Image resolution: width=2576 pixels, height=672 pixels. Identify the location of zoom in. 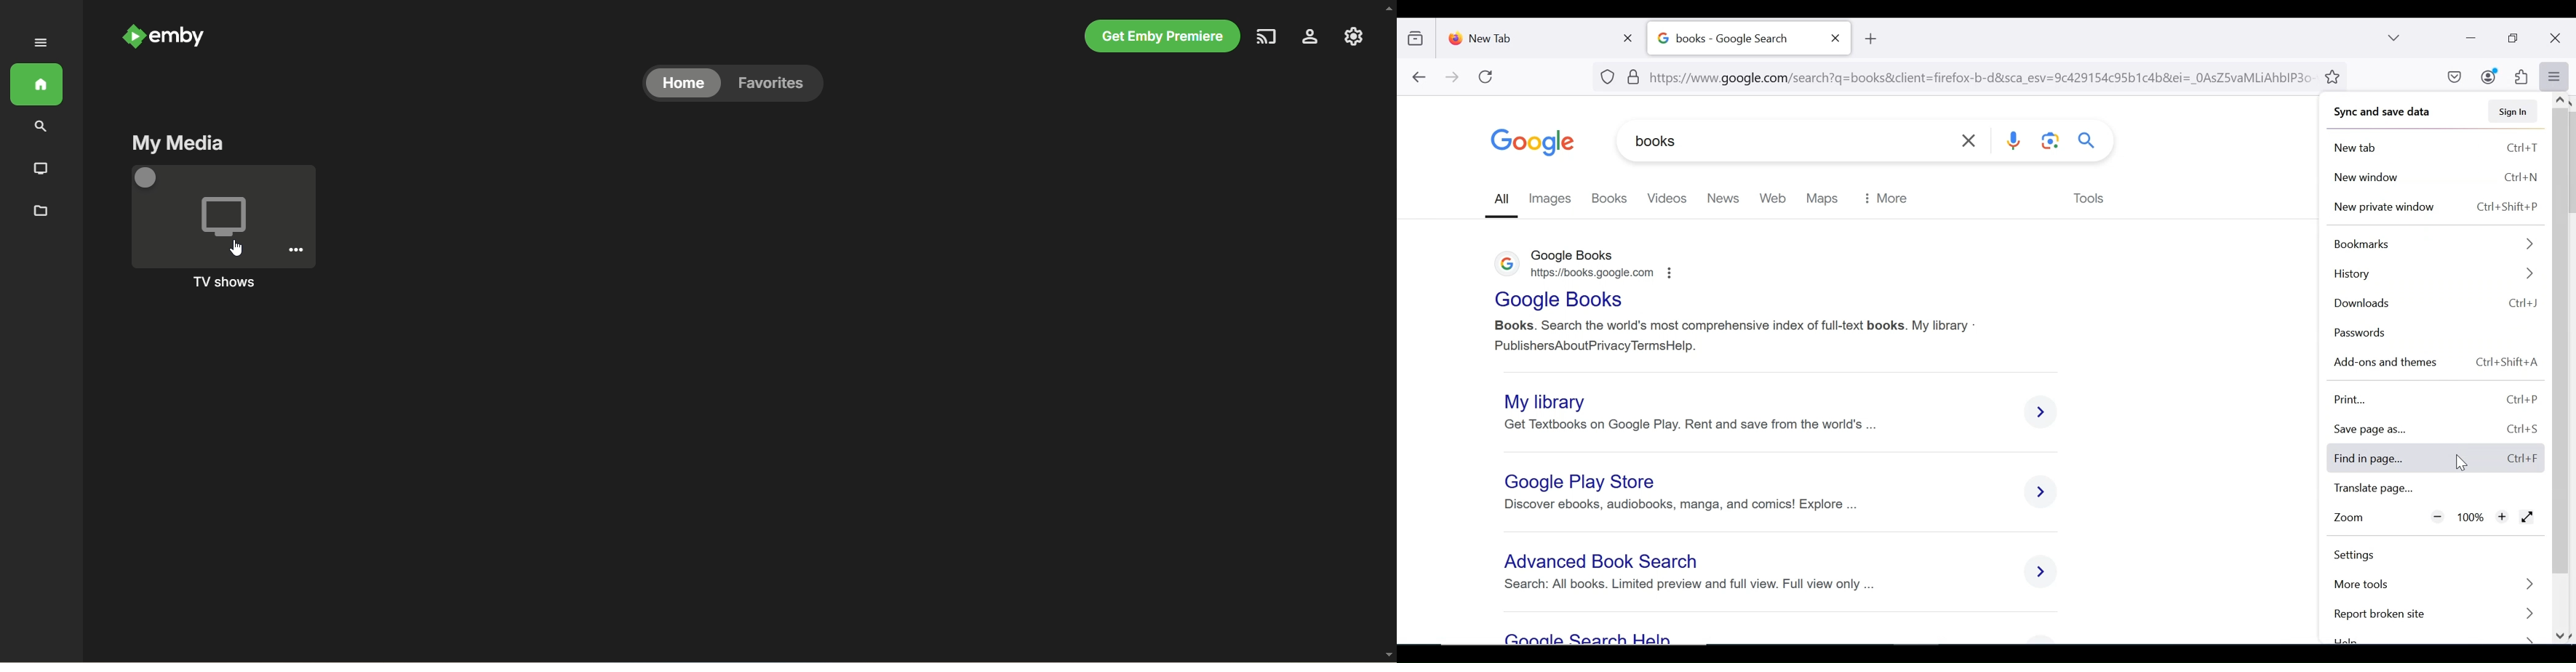
(2502, 516).